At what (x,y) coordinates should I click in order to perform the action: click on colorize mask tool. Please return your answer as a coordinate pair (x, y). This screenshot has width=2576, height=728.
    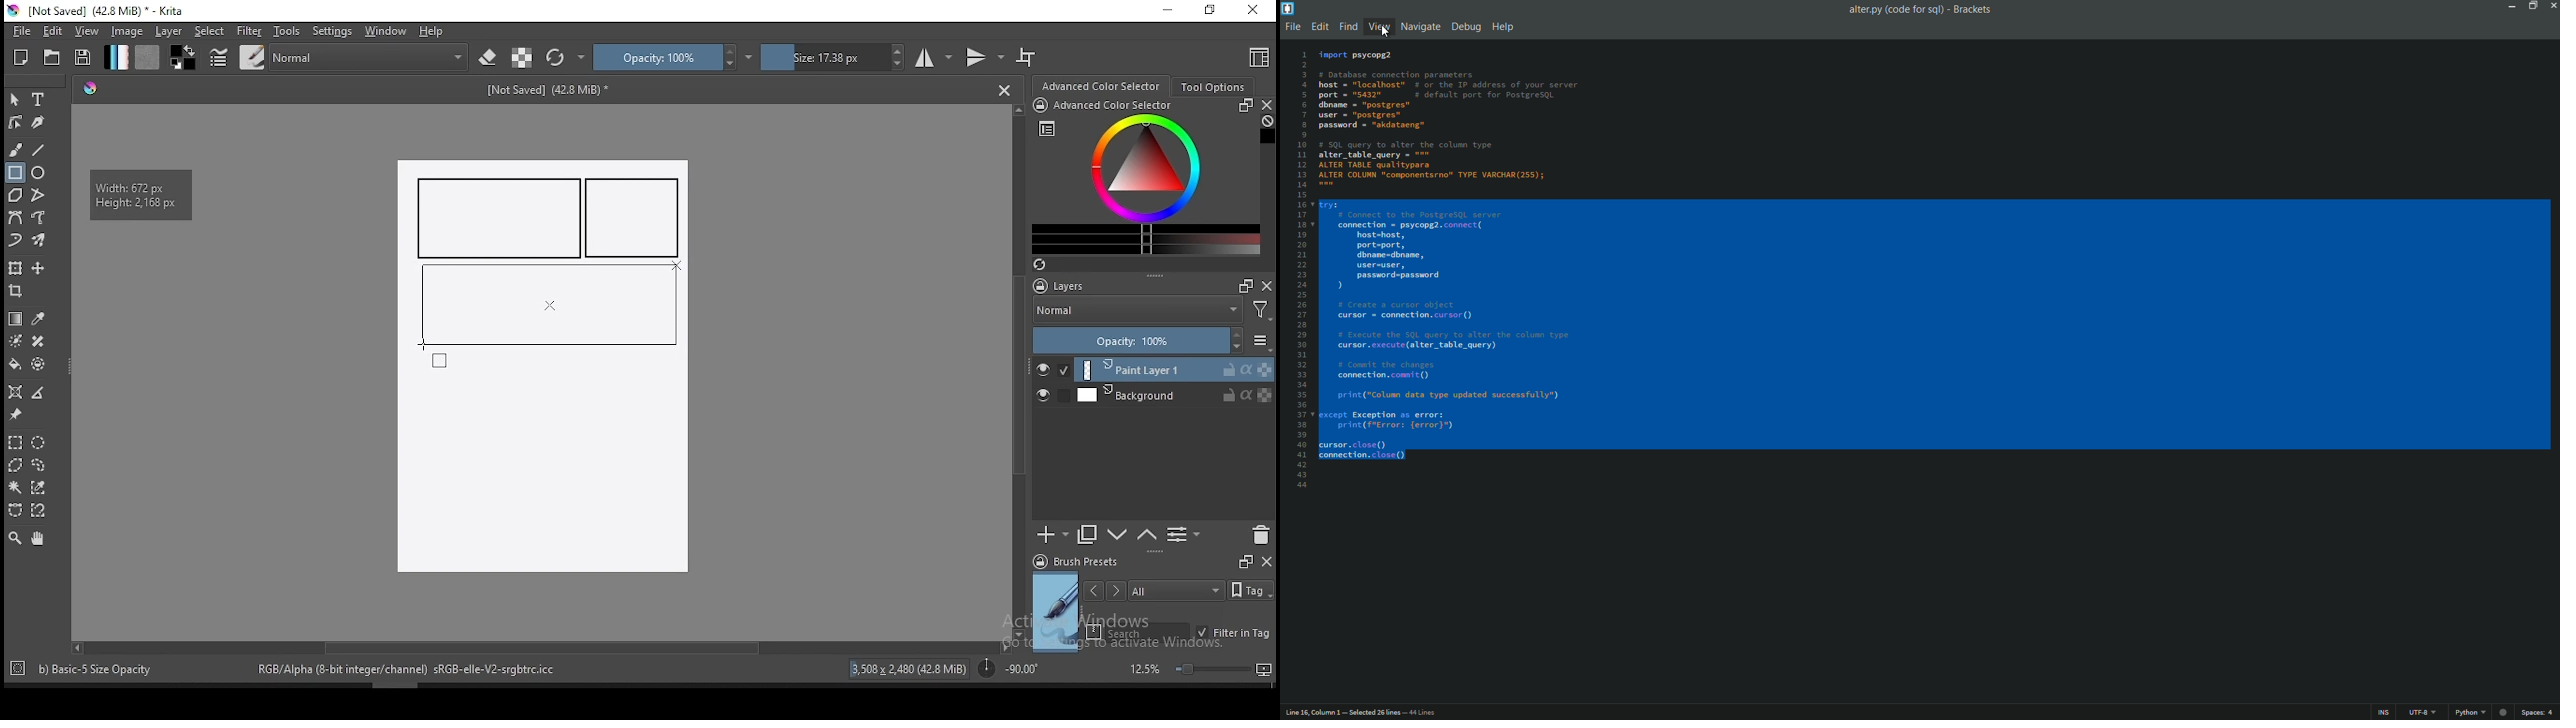
    Looking at the image, I should click on (17, 341).